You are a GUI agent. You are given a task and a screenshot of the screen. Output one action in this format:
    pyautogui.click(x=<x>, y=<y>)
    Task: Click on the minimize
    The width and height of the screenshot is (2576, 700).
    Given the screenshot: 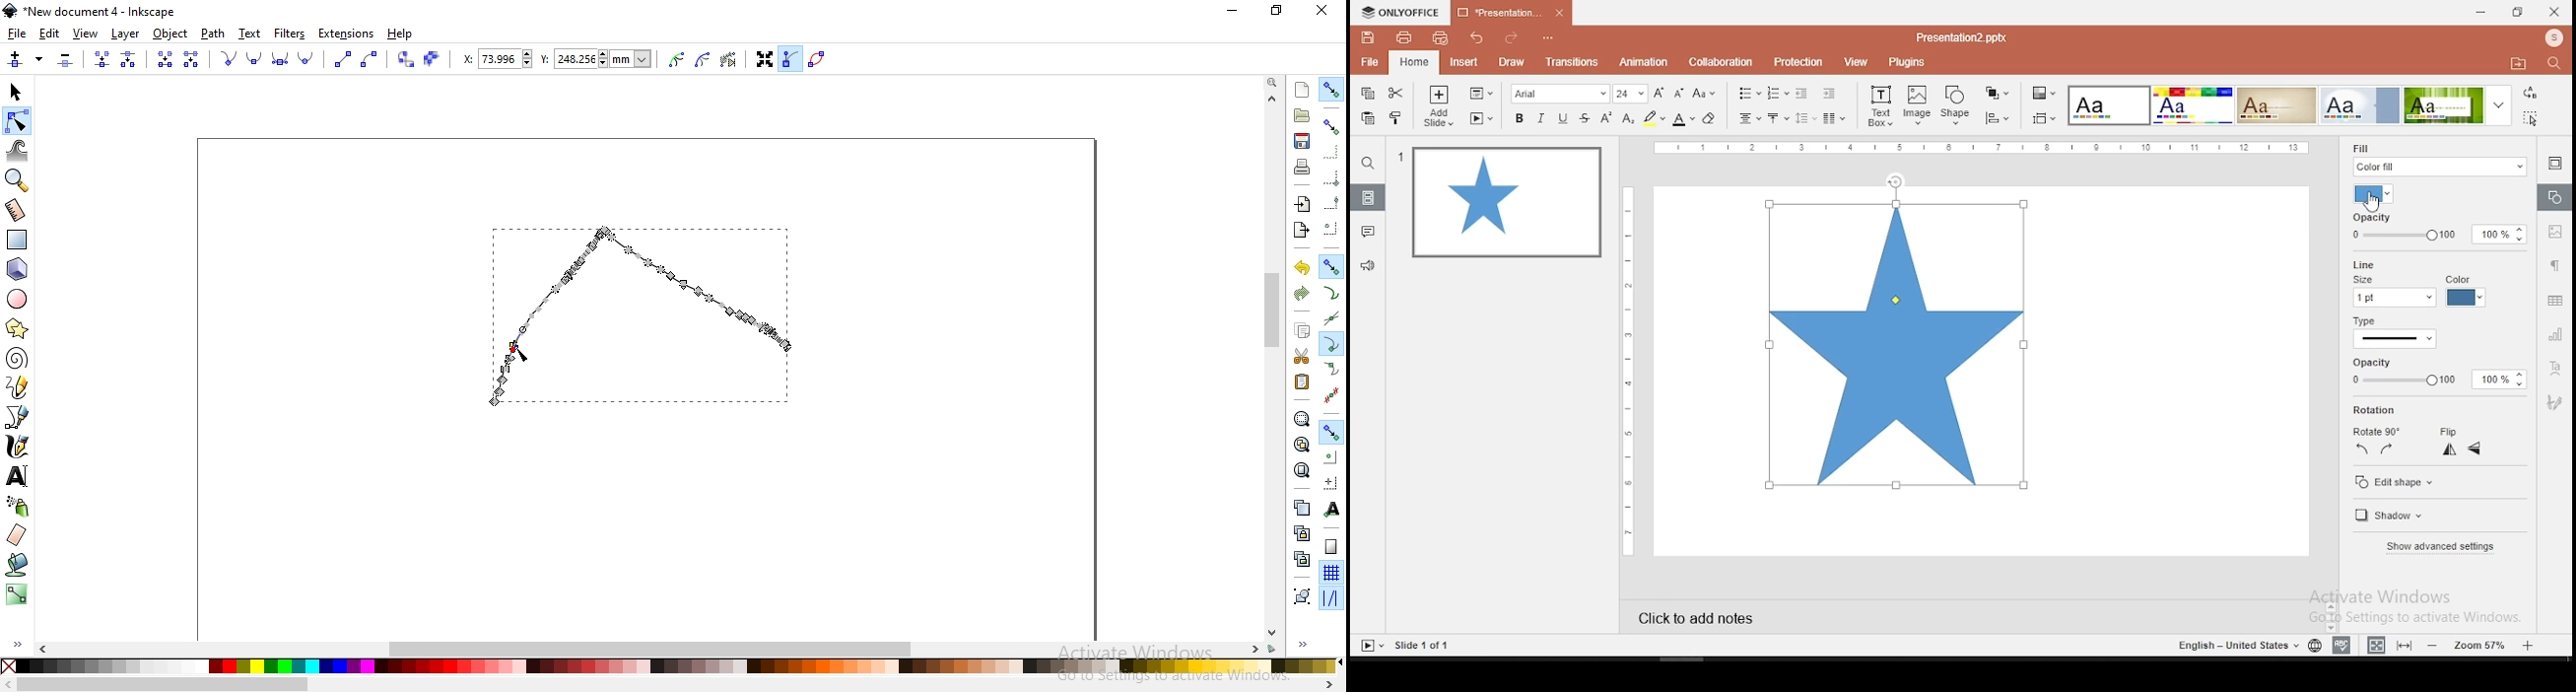 What is the action you would take?
    pyautogui.click(x=2482, y=13)
    